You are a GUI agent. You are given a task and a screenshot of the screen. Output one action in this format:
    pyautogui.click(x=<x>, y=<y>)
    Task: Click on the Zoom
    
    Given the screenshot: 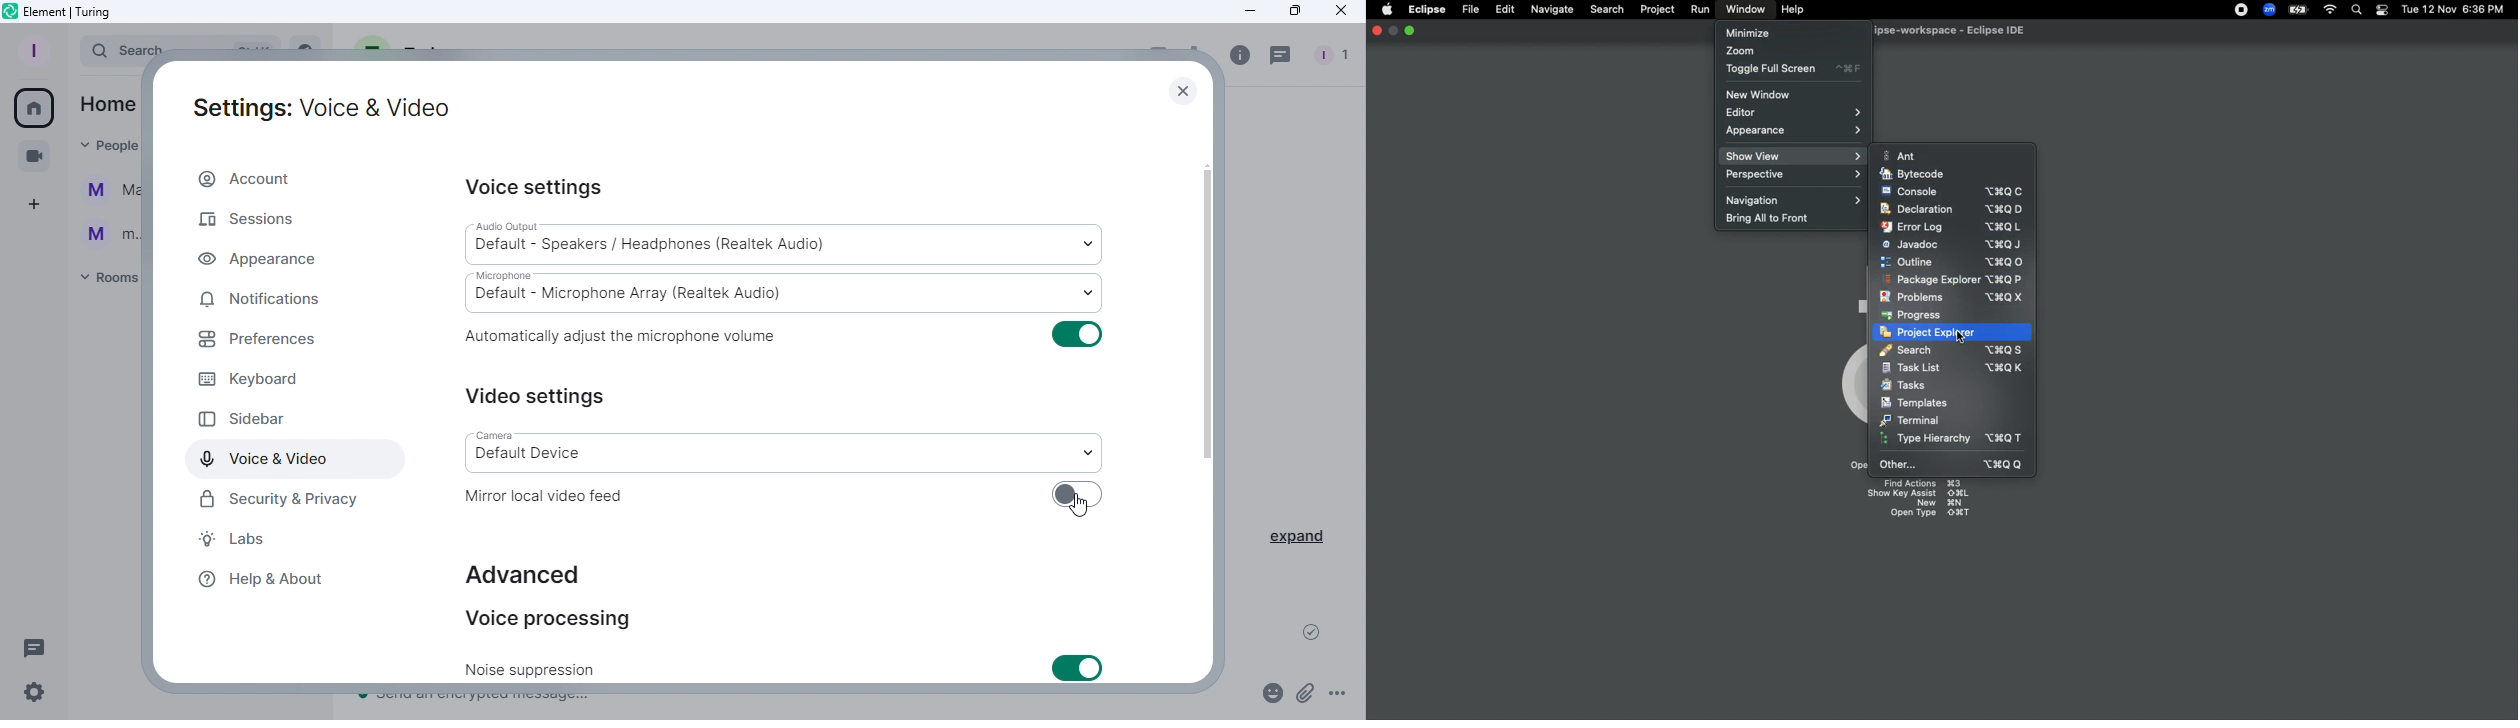 What is the action you would take?
    pyautogui.click(x=2270, y=10)
    